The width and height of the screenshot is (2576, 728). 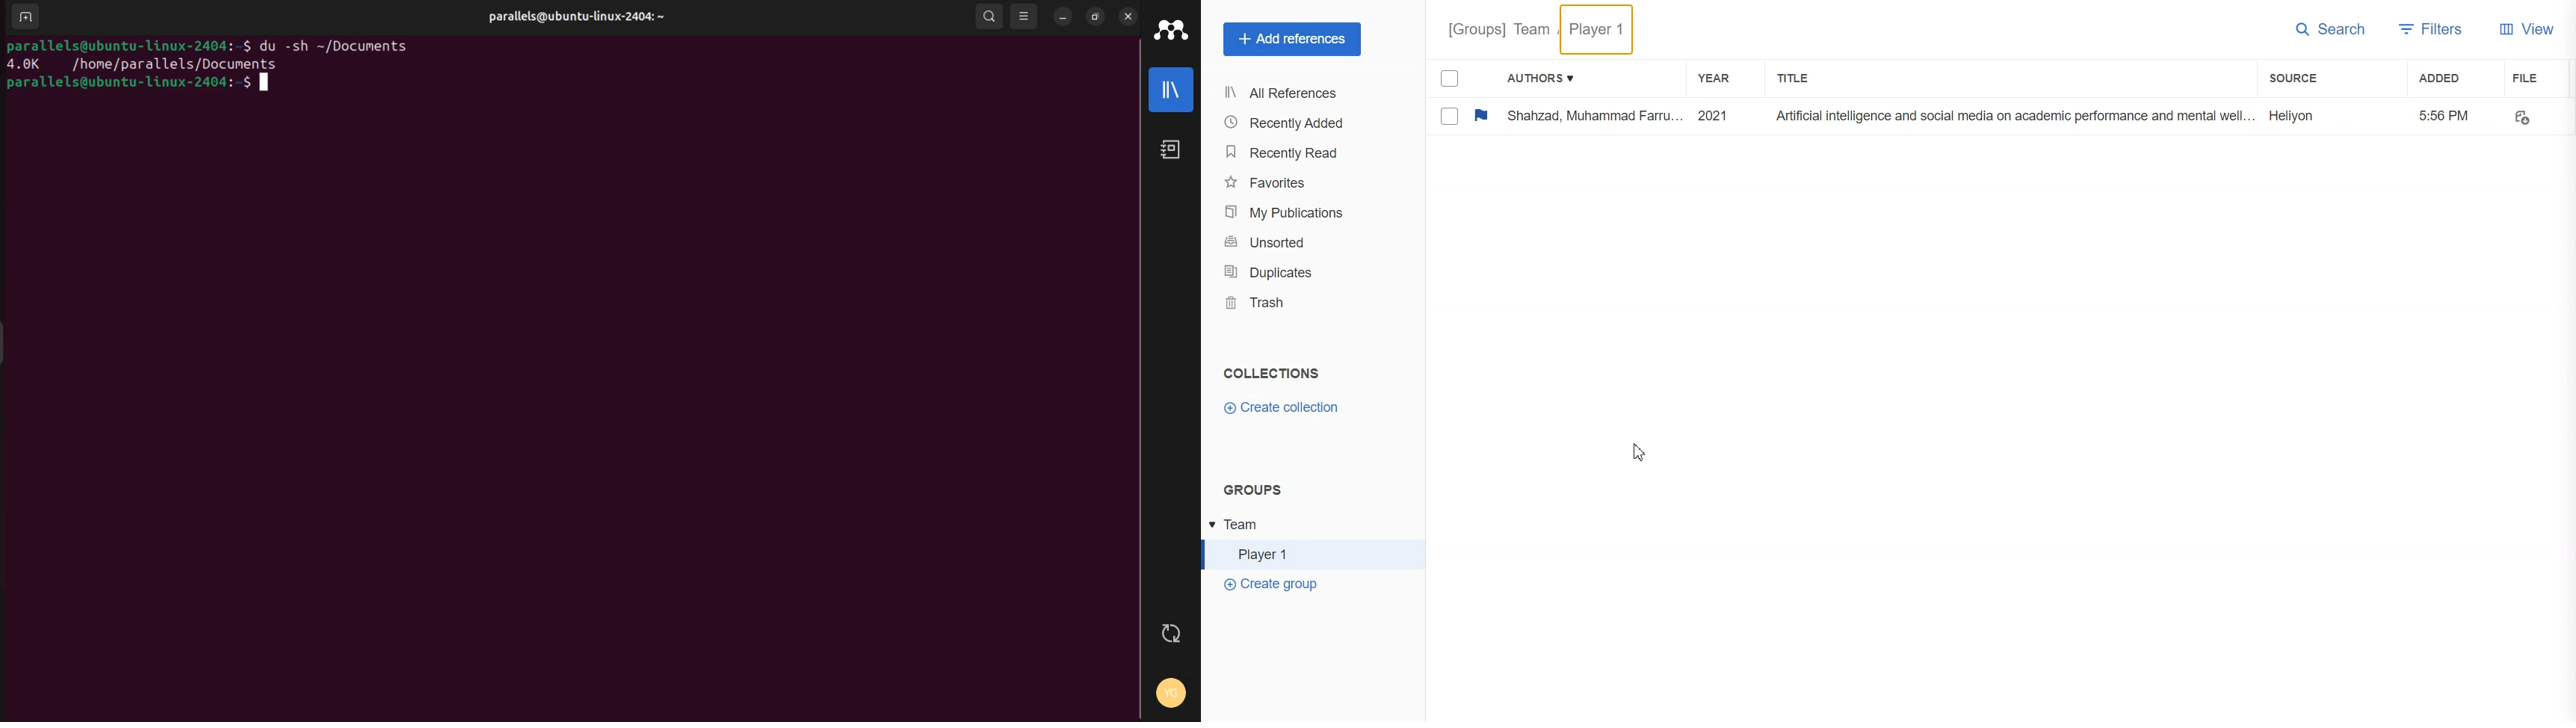 I want to click on Text 2, so click(x=1253, y=490).